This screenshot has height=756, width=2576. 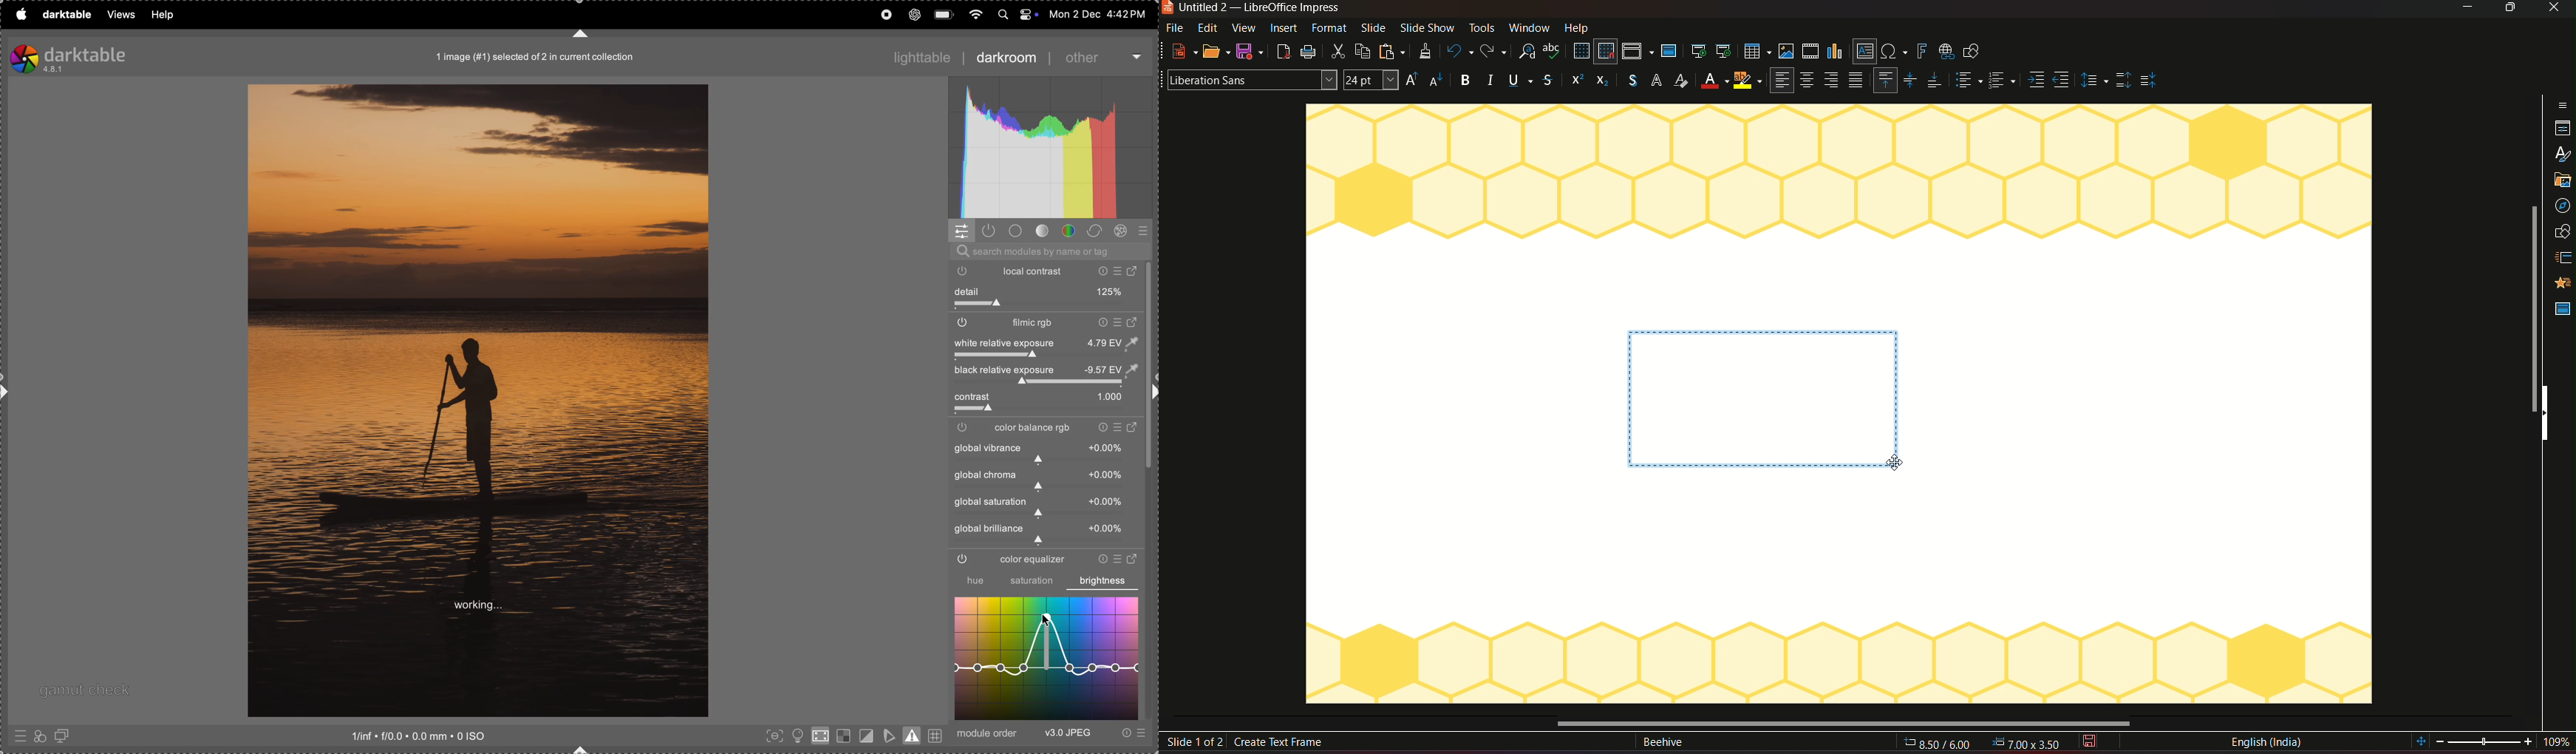 I want to click on language, so click(x=2266, y=742).